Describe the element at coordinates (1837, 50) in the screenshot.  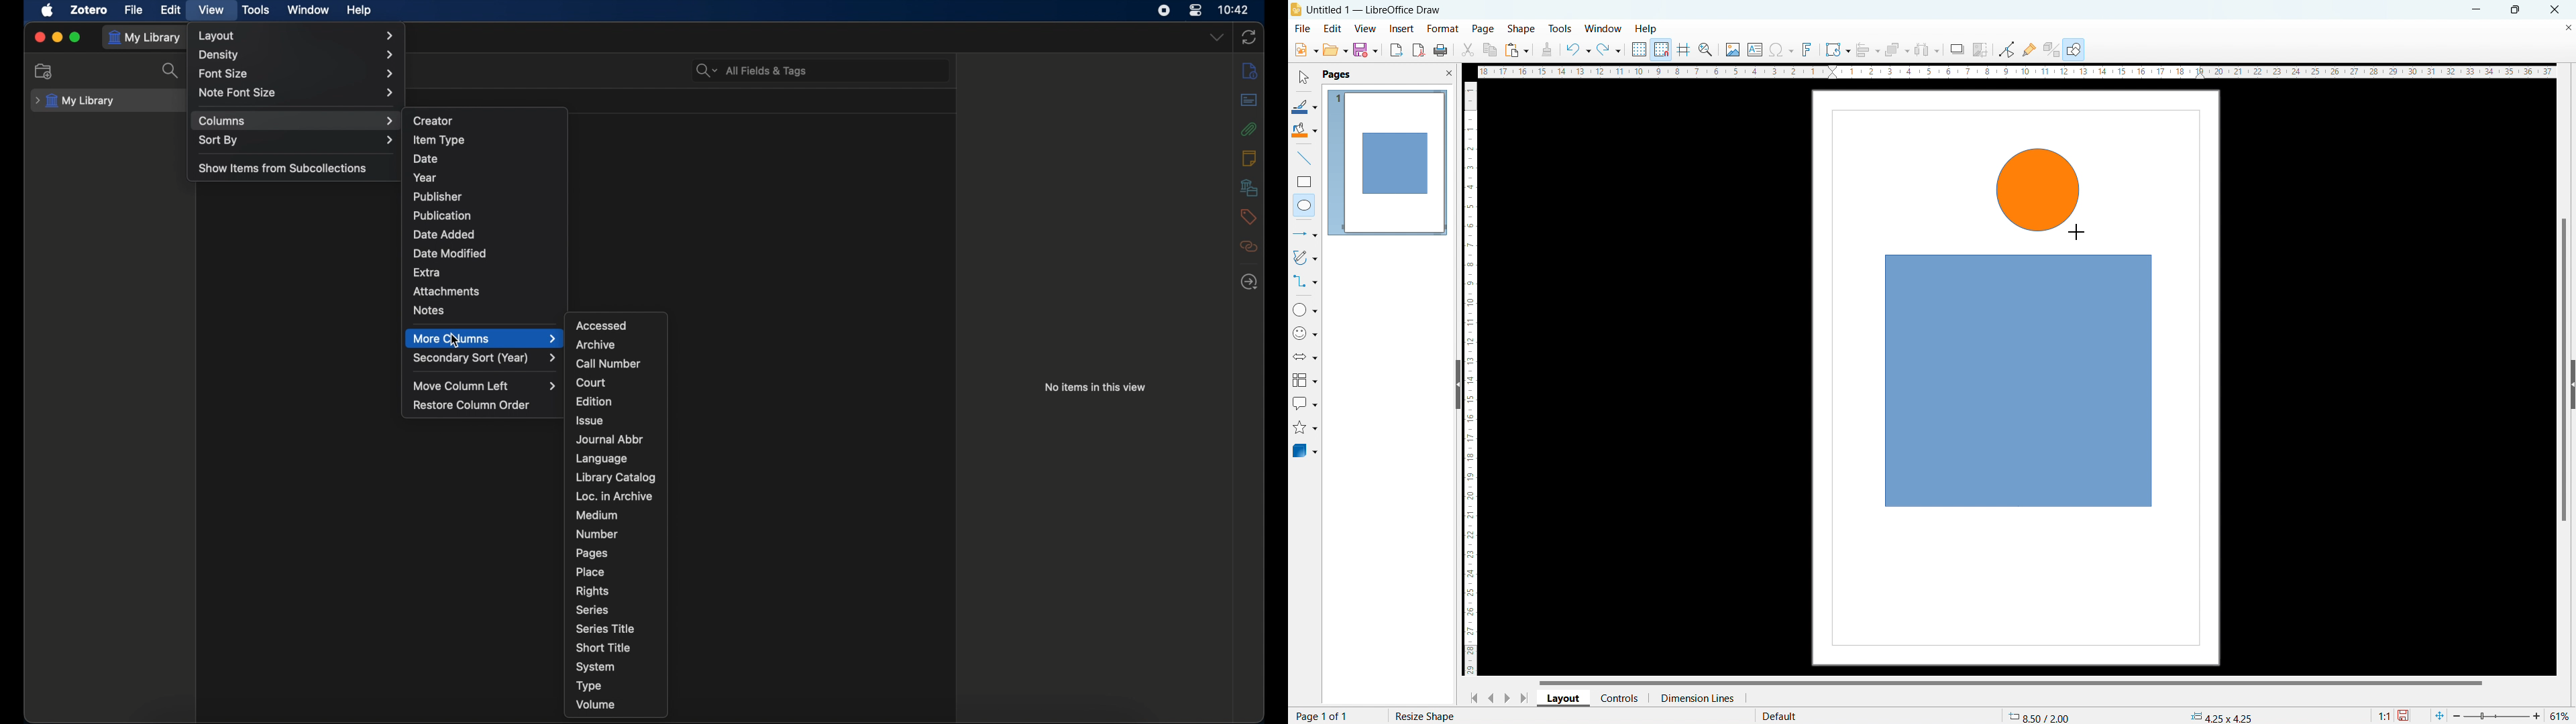
I see `transformations` at that location.